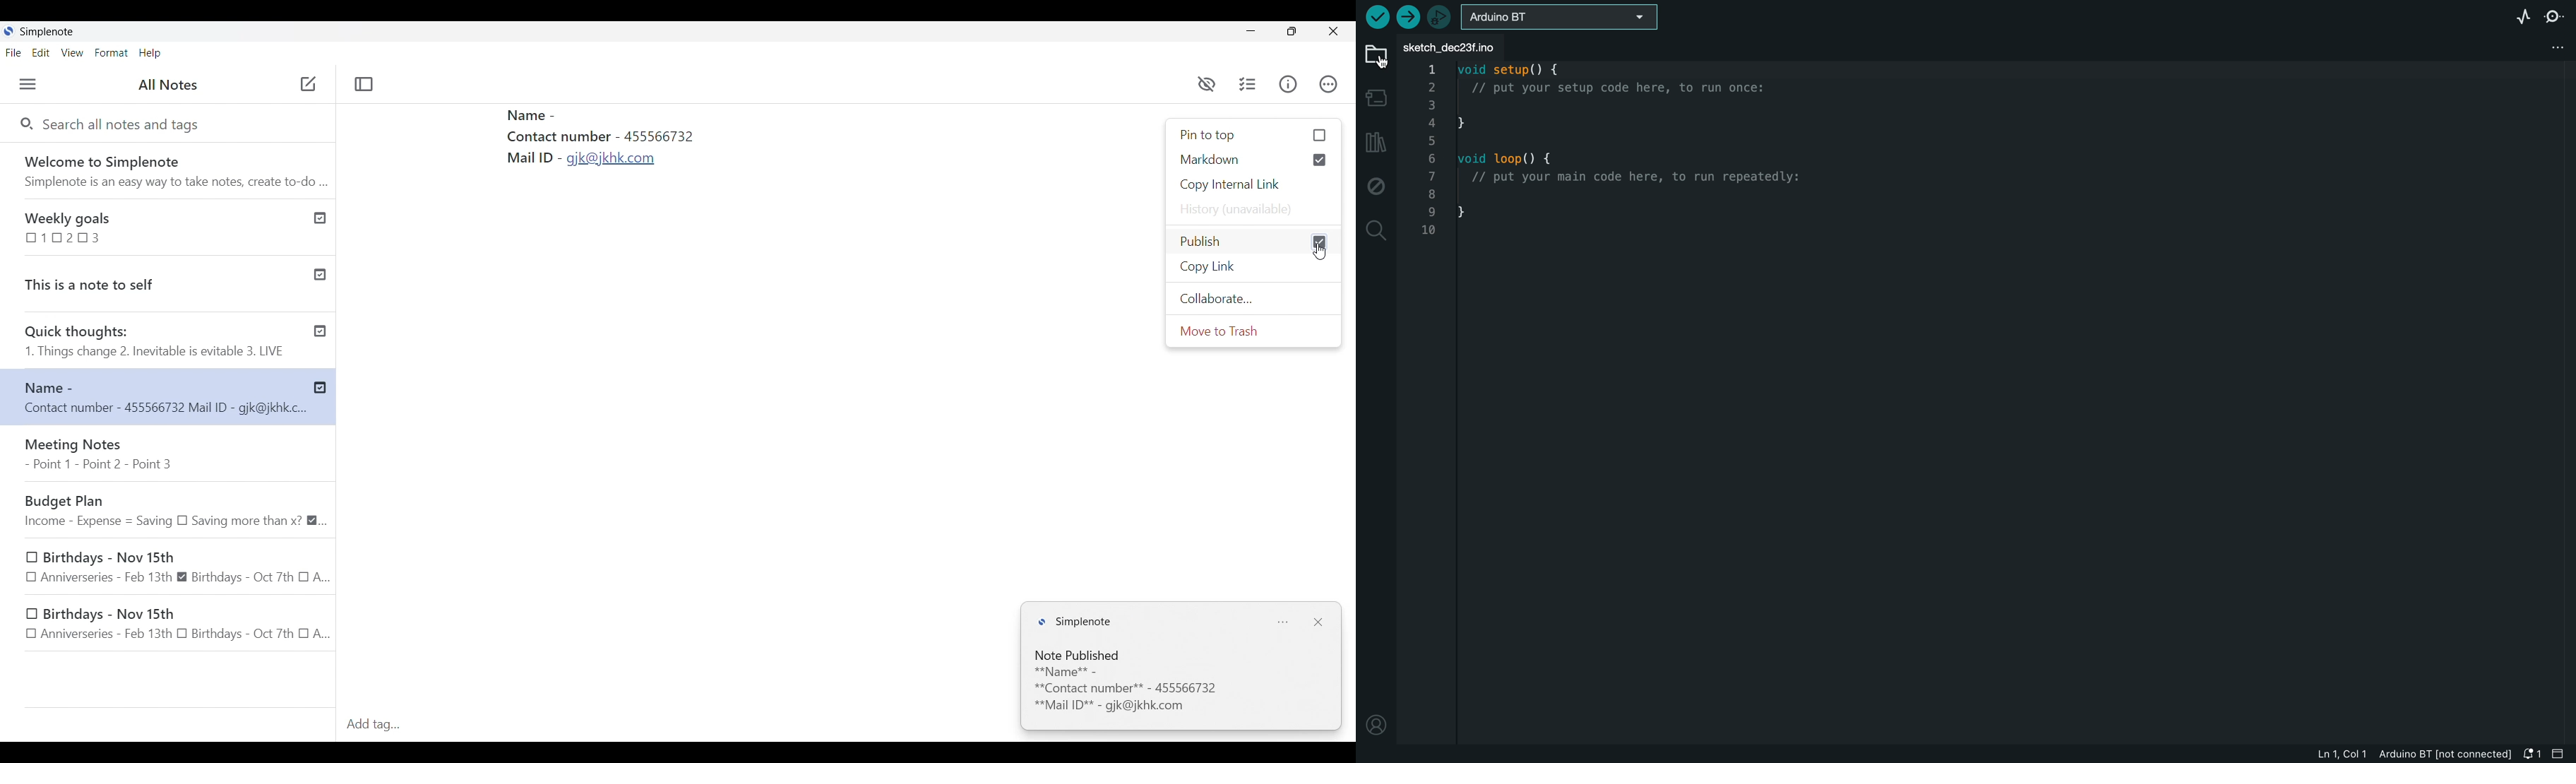 Image resolution: width=2576 pixels, height=784 pixels. Describe the element at coordinates (28, 84) in the screenshot. I see `Menu` at that location.